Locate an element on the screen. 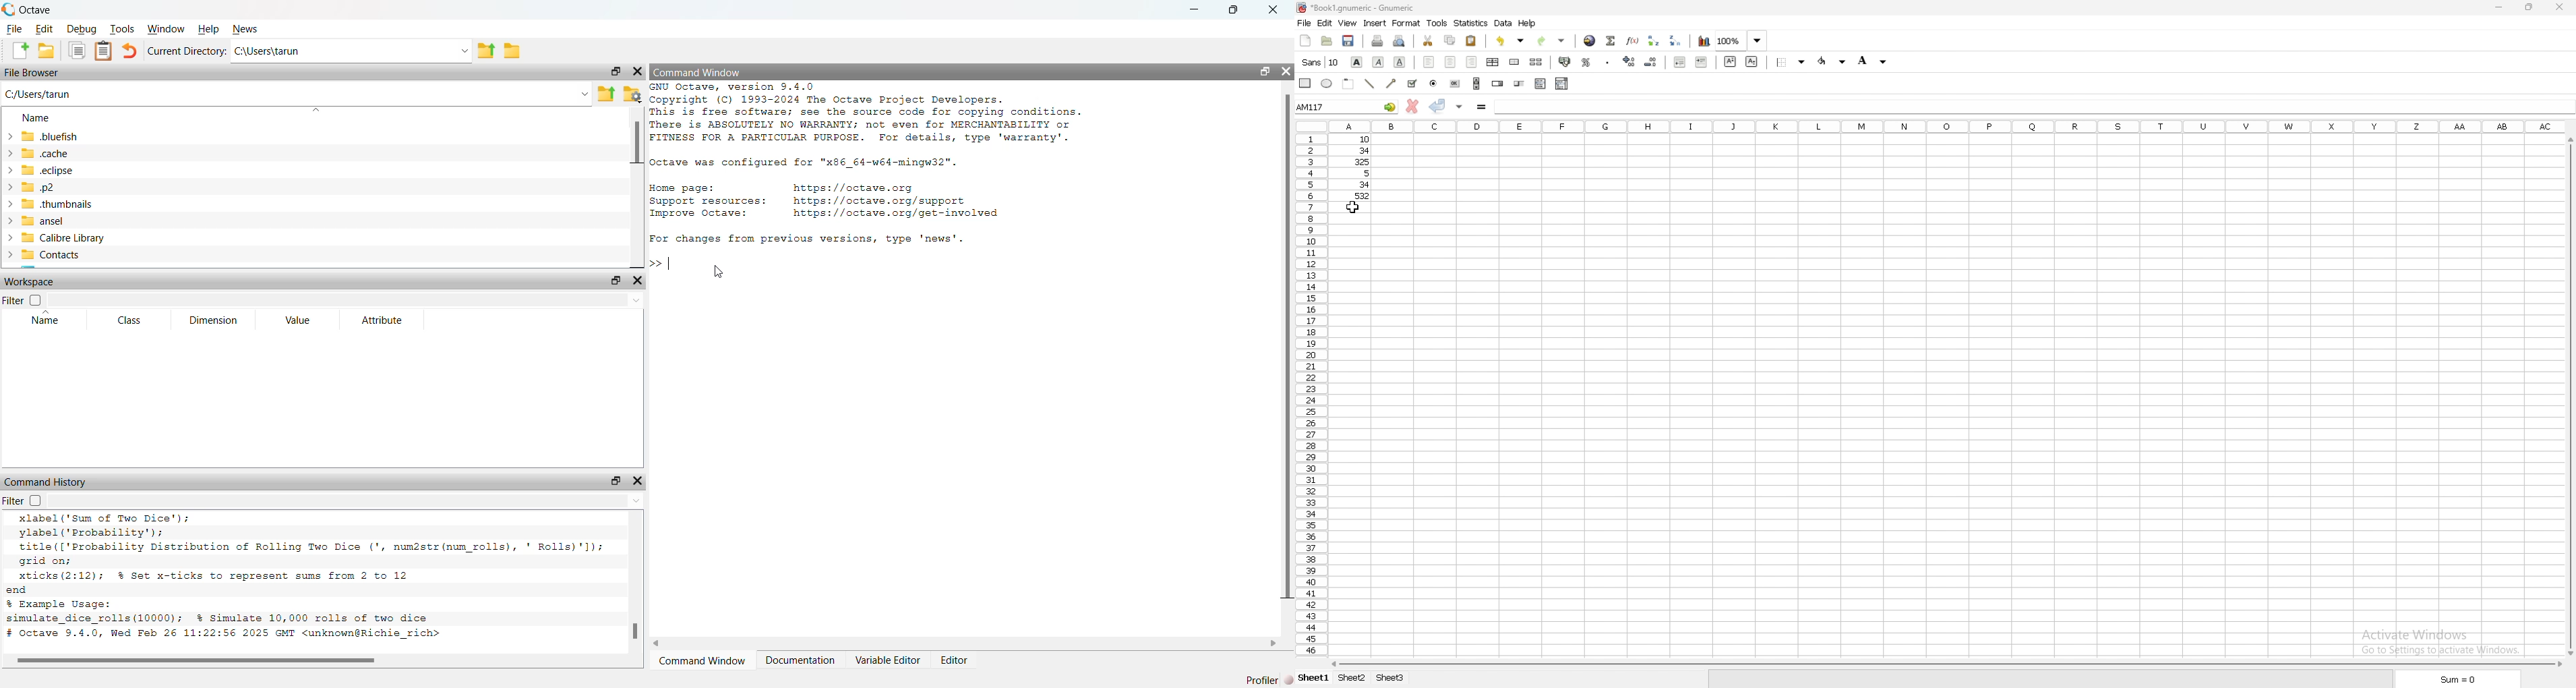 Image resolution: width=2576 pixels, height=700 pixels. tools is located at coordinates (1437, 23).